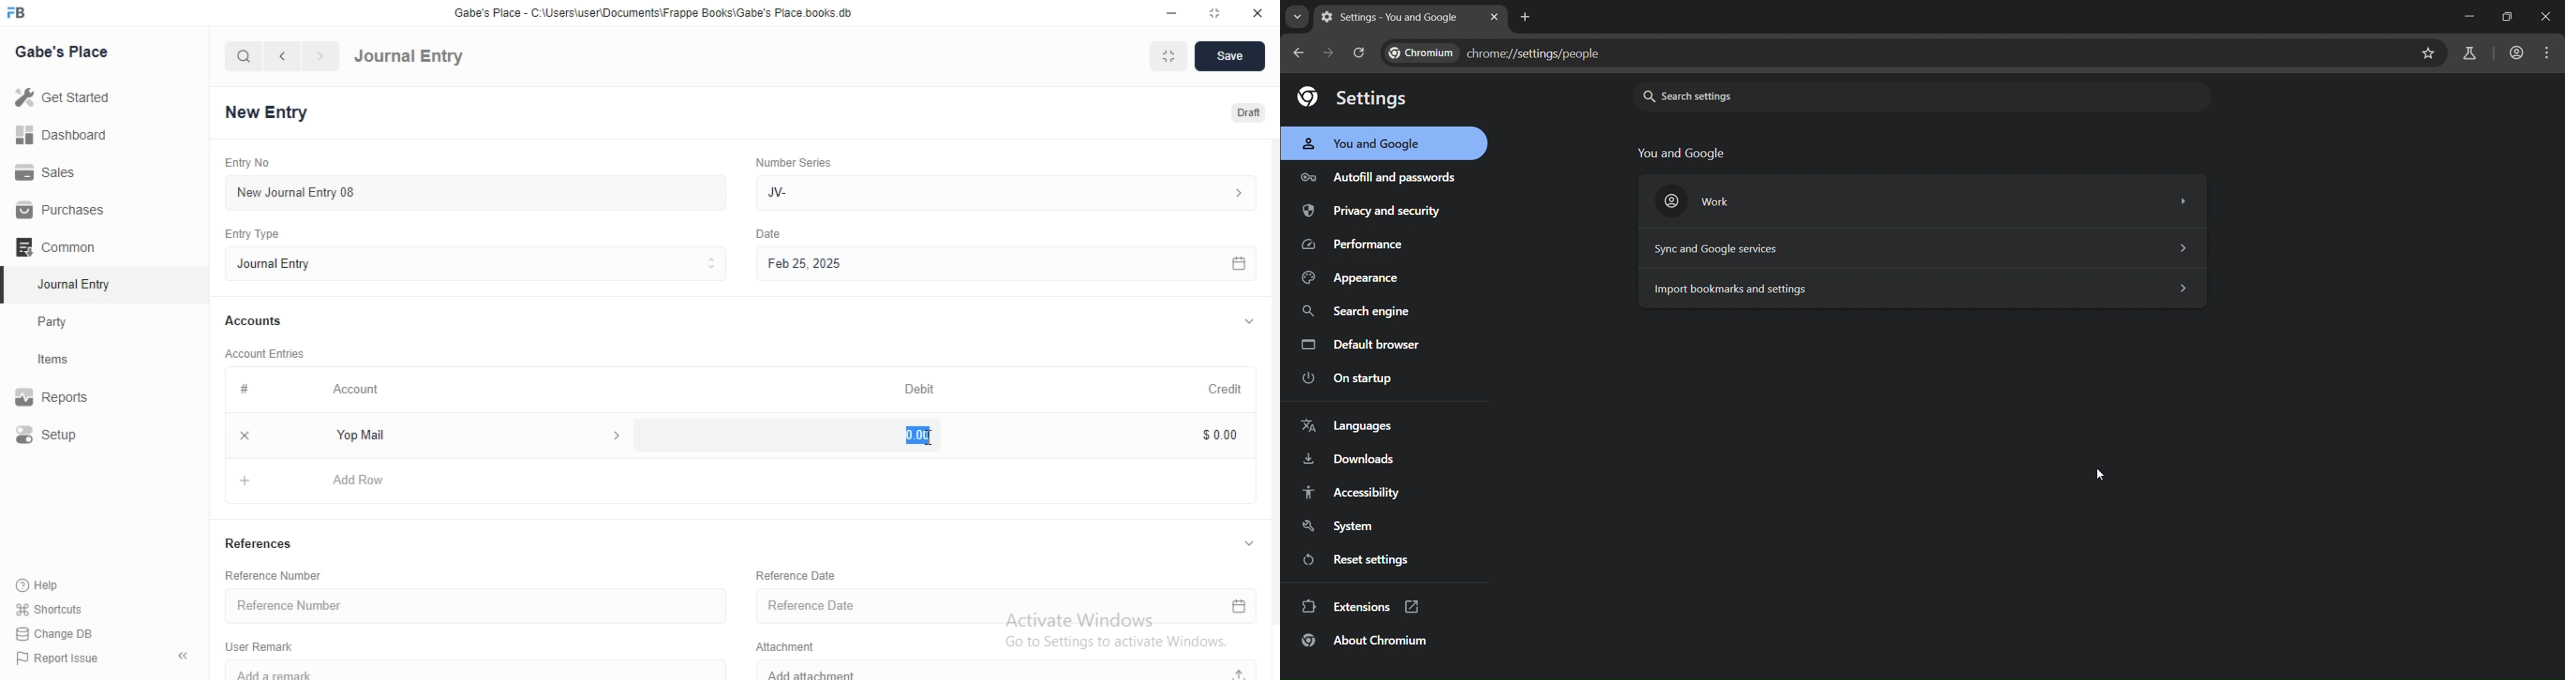 The width and height of the screenshot is (2576, 700). What do you see at coordinates (267, 354) in the screenshot?
I see `Account Entries` at bounding box center [267, 354].